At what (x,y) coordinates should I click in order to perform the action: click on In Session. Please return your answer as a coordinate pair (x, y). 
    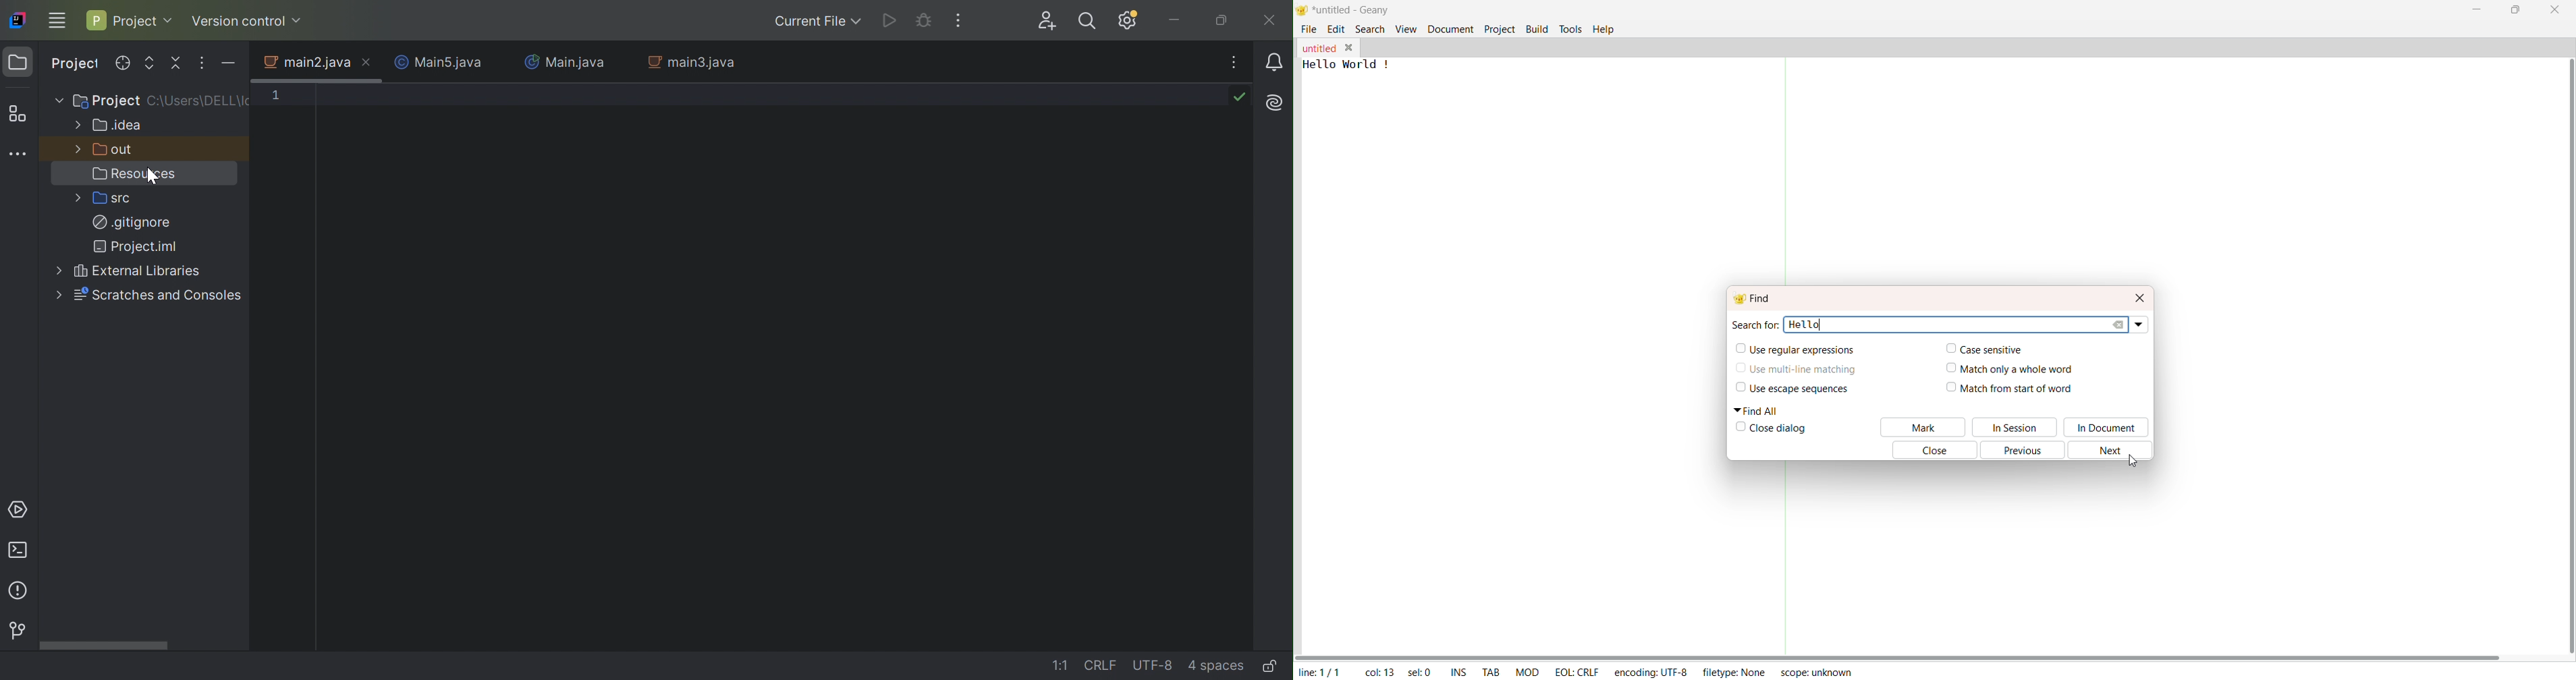
    Looking at the image, I should click on (2016, 427).